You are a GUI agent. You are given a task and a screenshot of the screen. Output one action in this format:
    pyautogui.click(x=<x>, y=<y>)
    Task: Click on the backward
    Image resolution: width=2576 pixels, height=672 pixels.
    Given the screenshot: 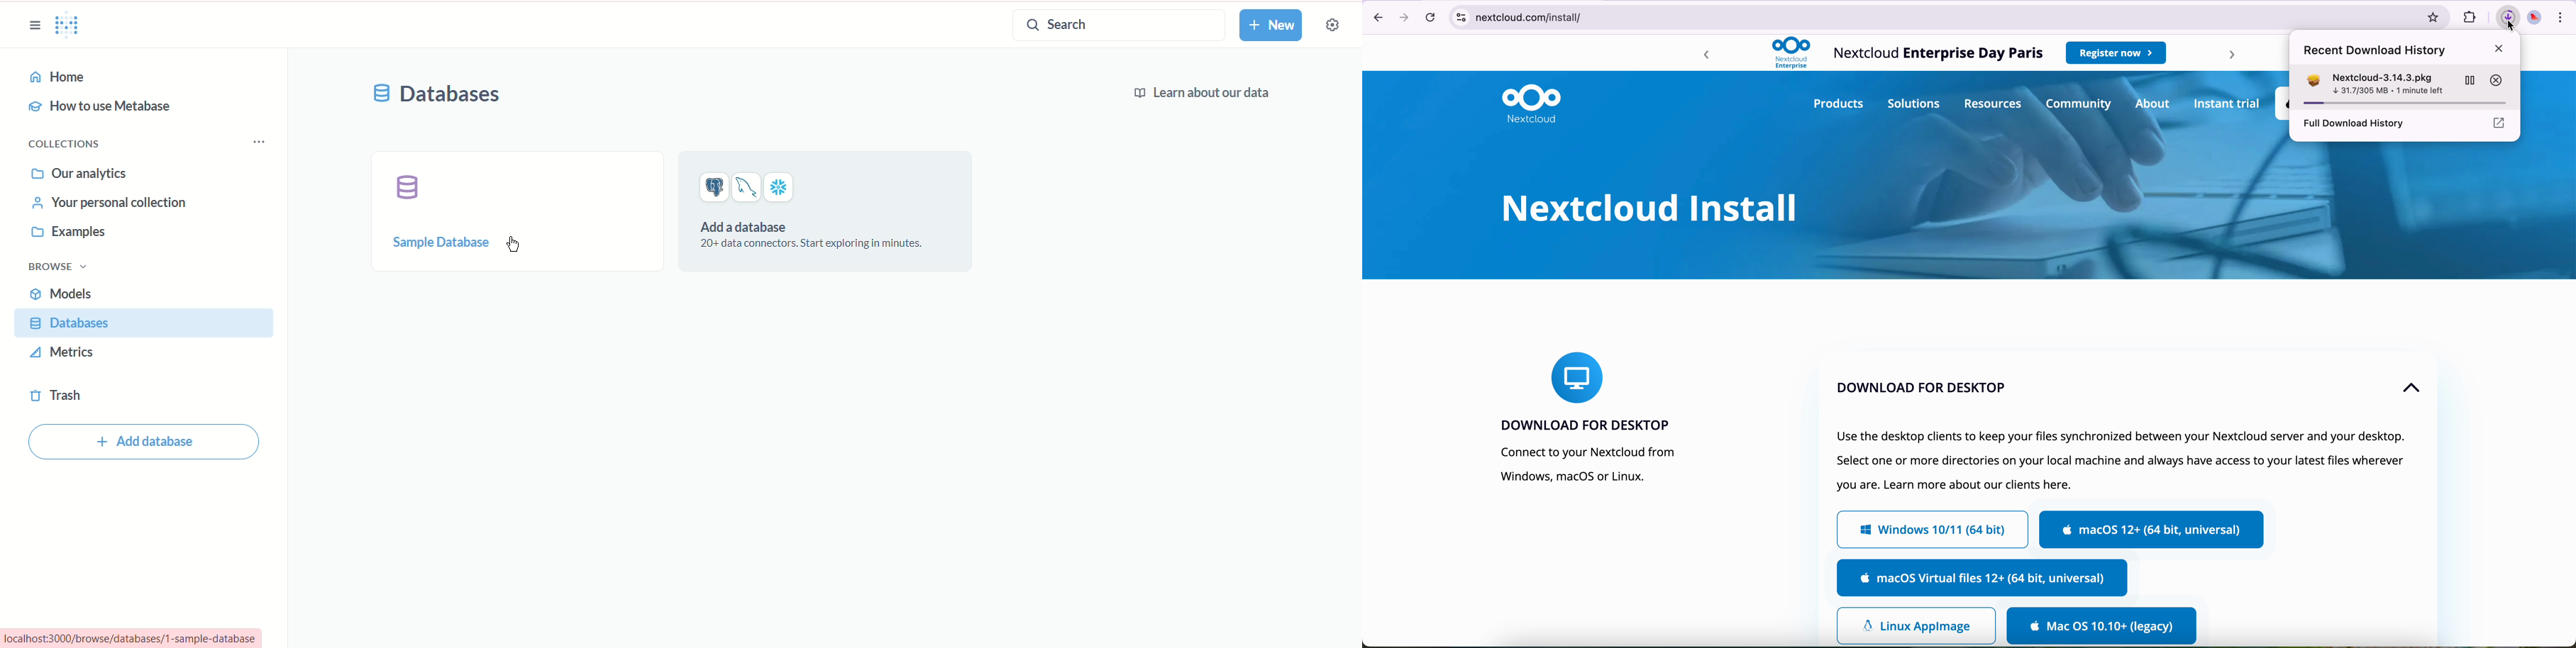 What is the action you would take?
    pyautogui.click(x=1704, y=56)
    